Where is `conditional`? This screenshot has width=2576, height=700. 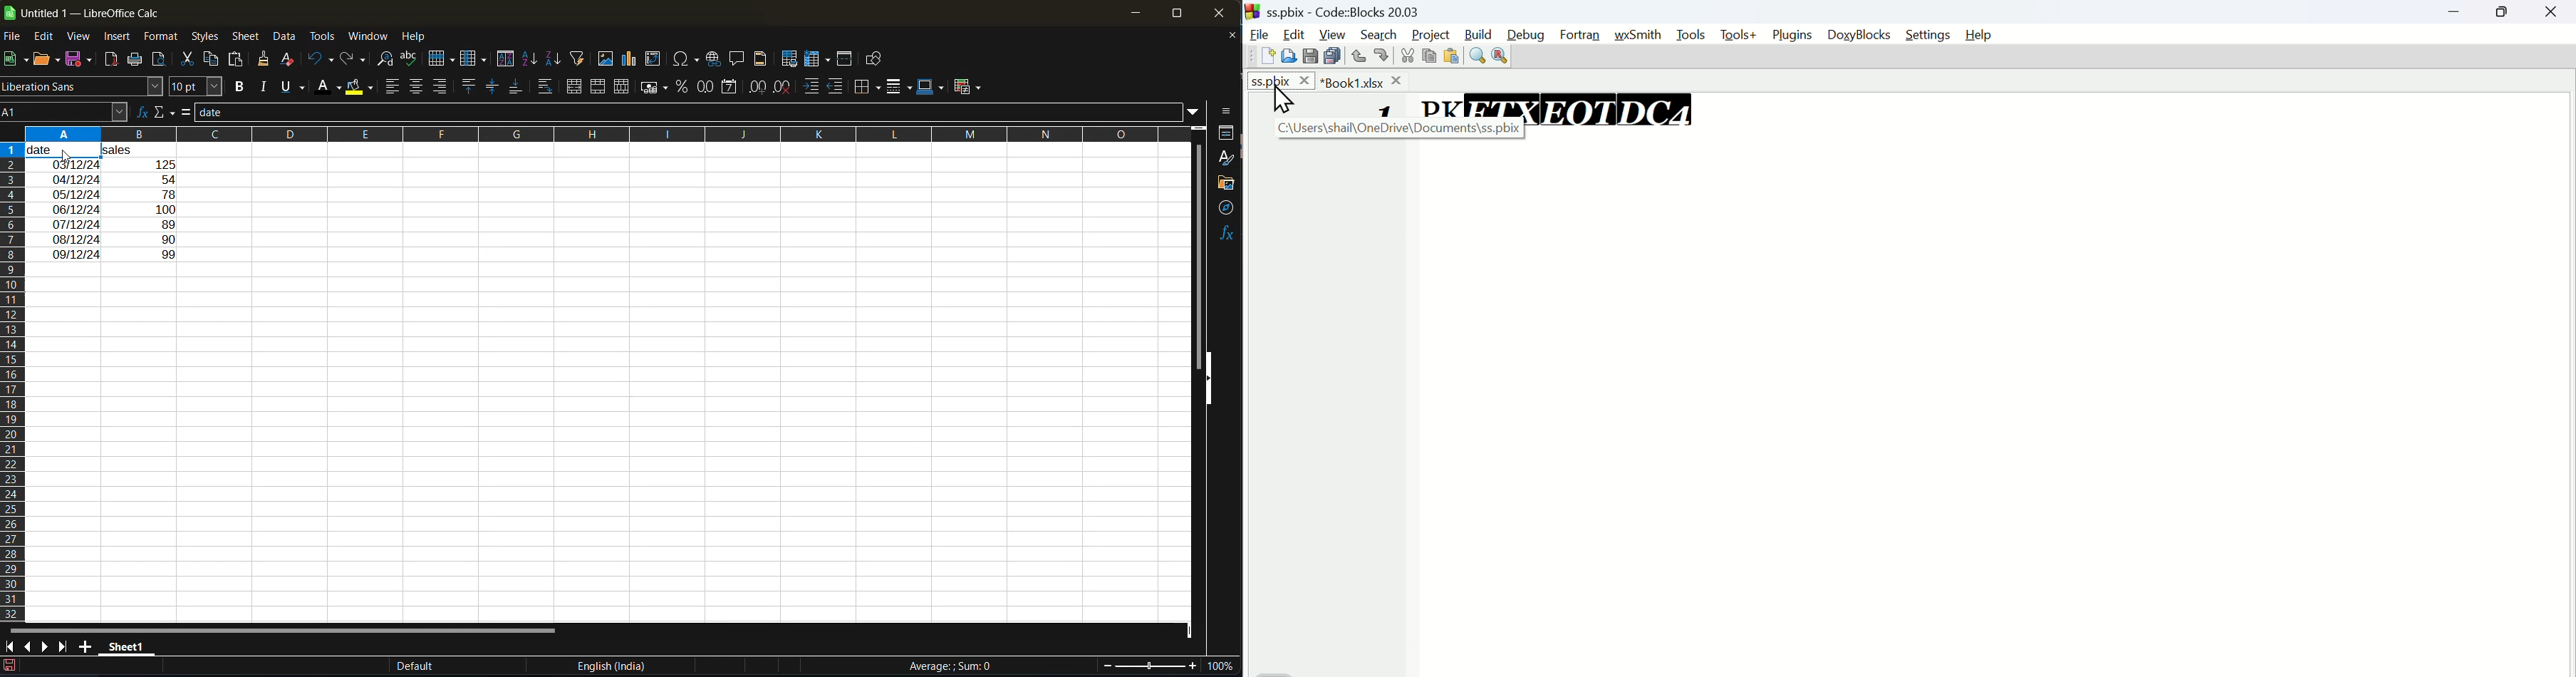
conditional is located at coordinates (967, 88).